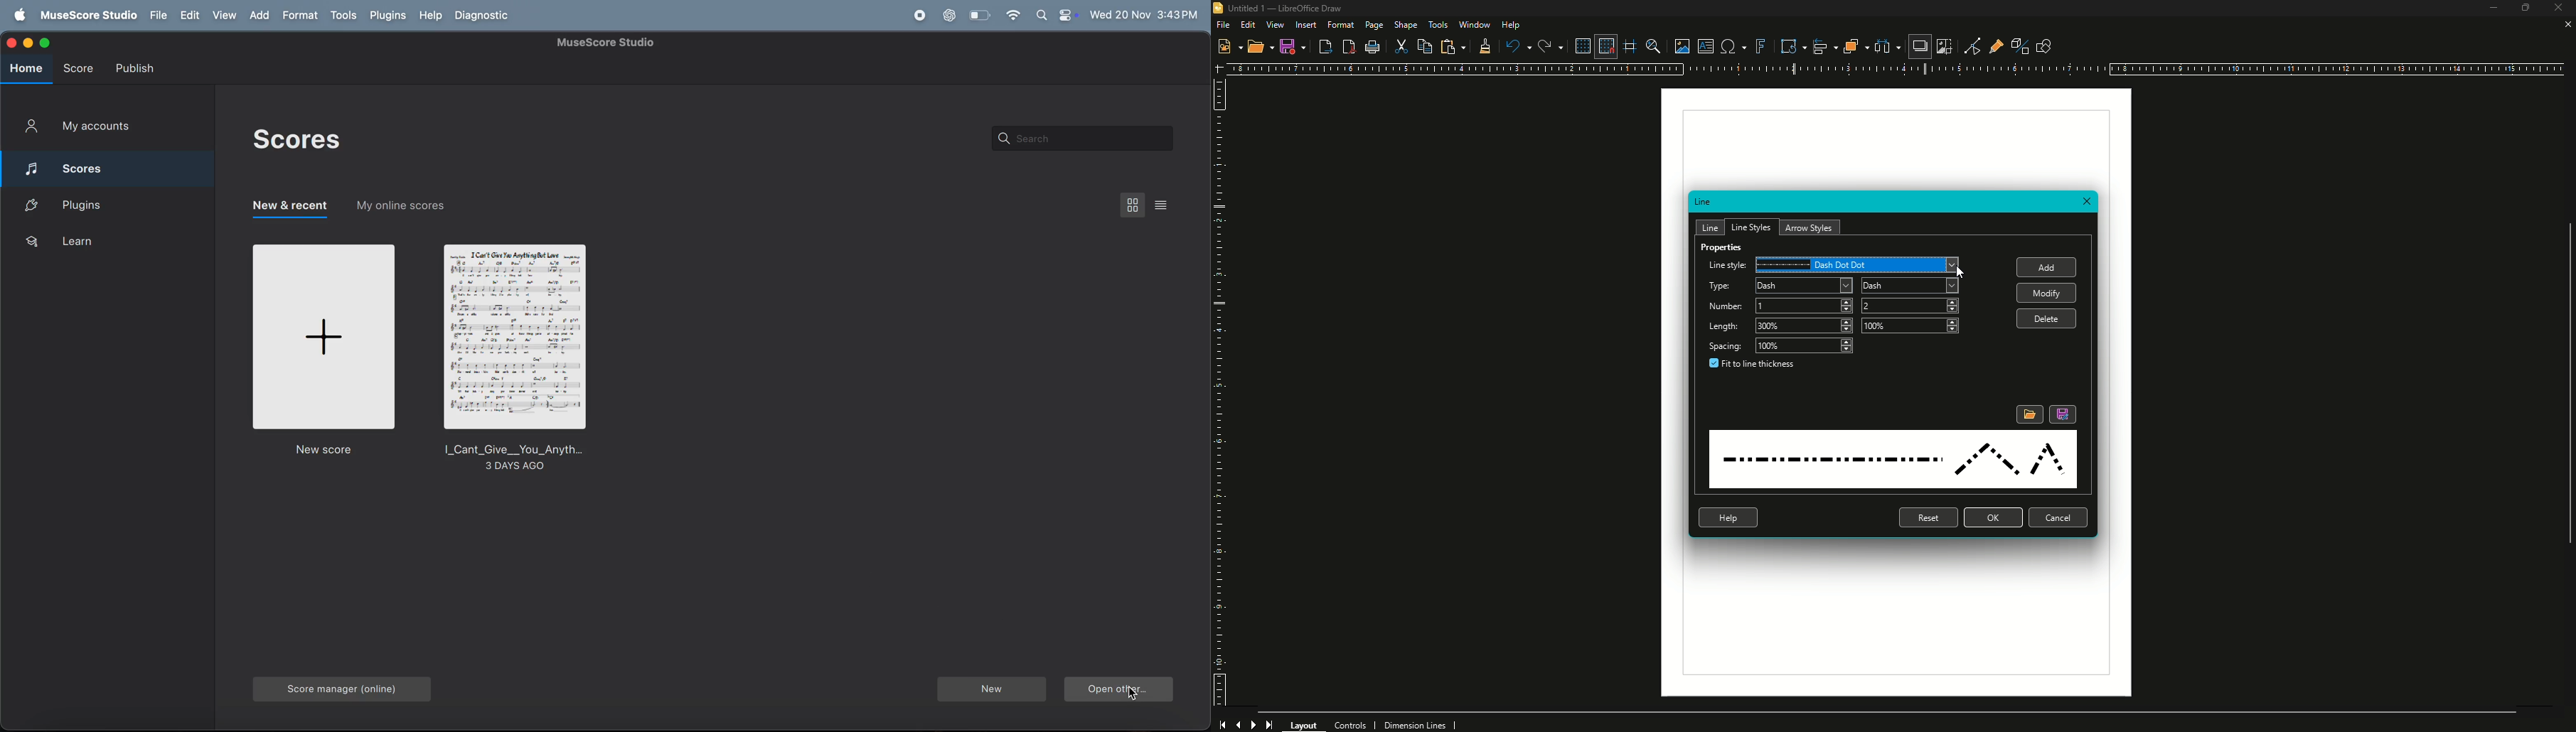  I want to click on minimize, so click(27, 42).